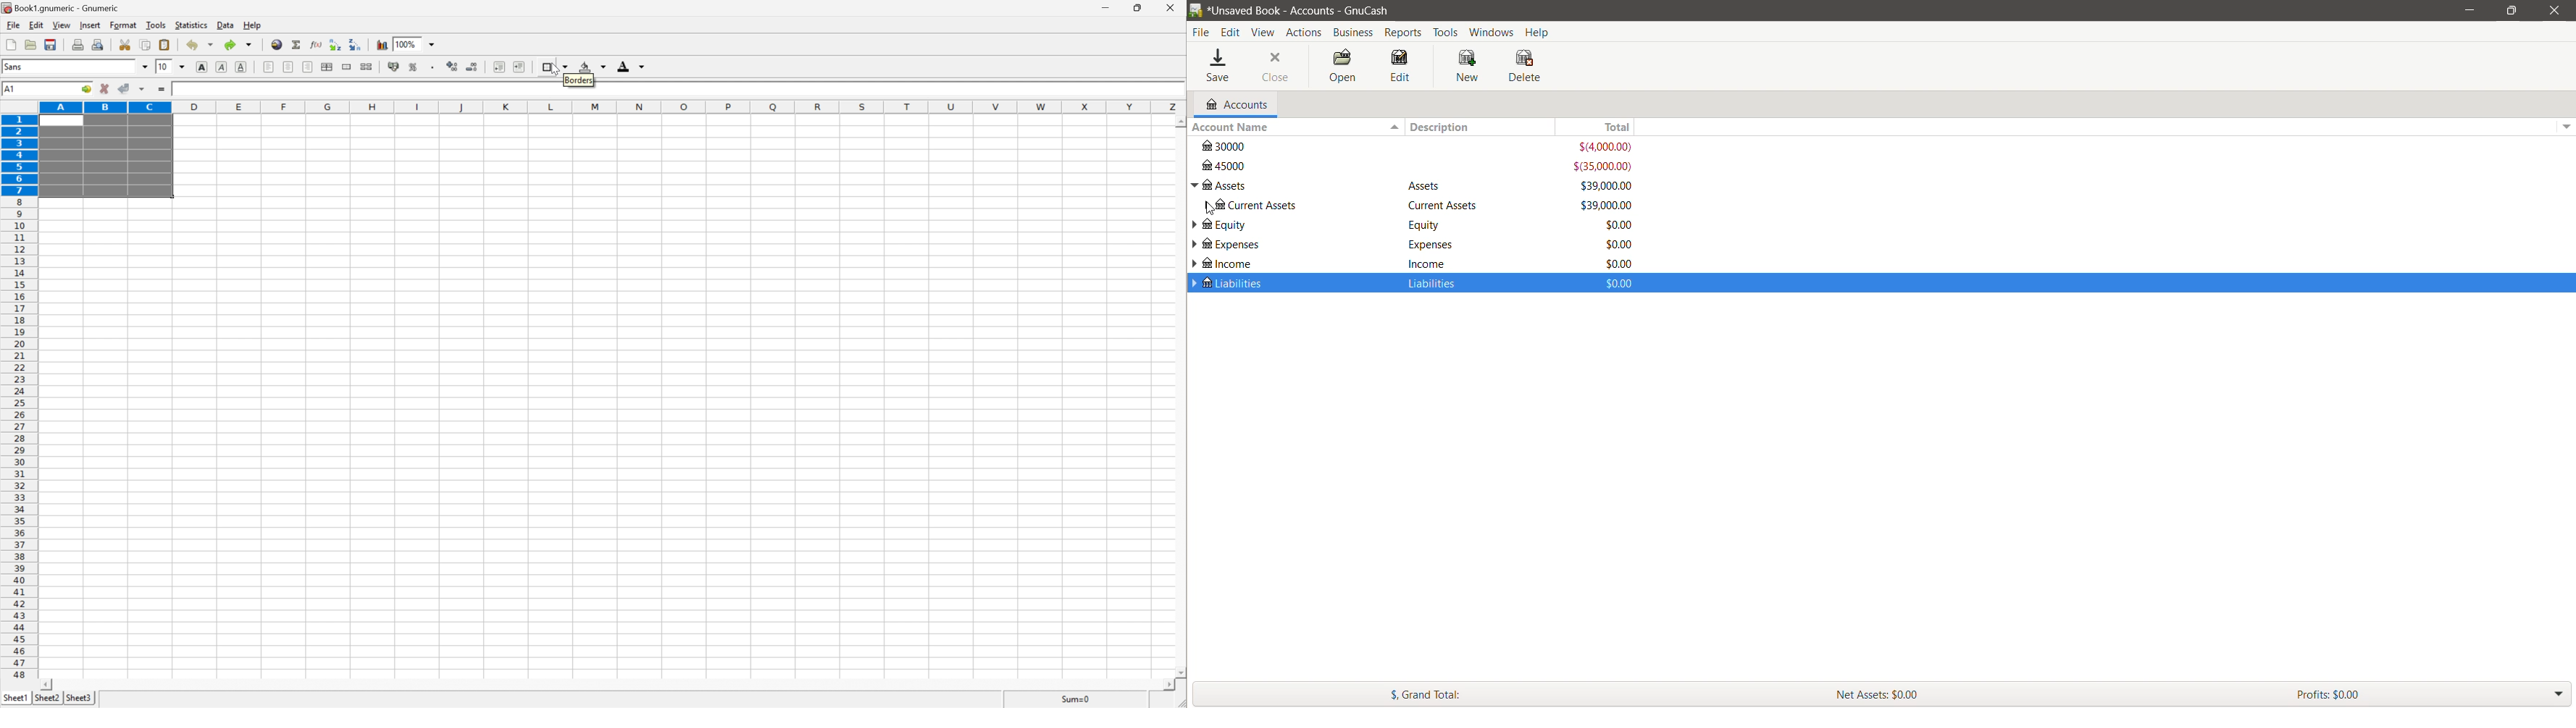 The height and width of the screenshot is (728, 2576). I want to click on Account Name, so click(1295, 127).